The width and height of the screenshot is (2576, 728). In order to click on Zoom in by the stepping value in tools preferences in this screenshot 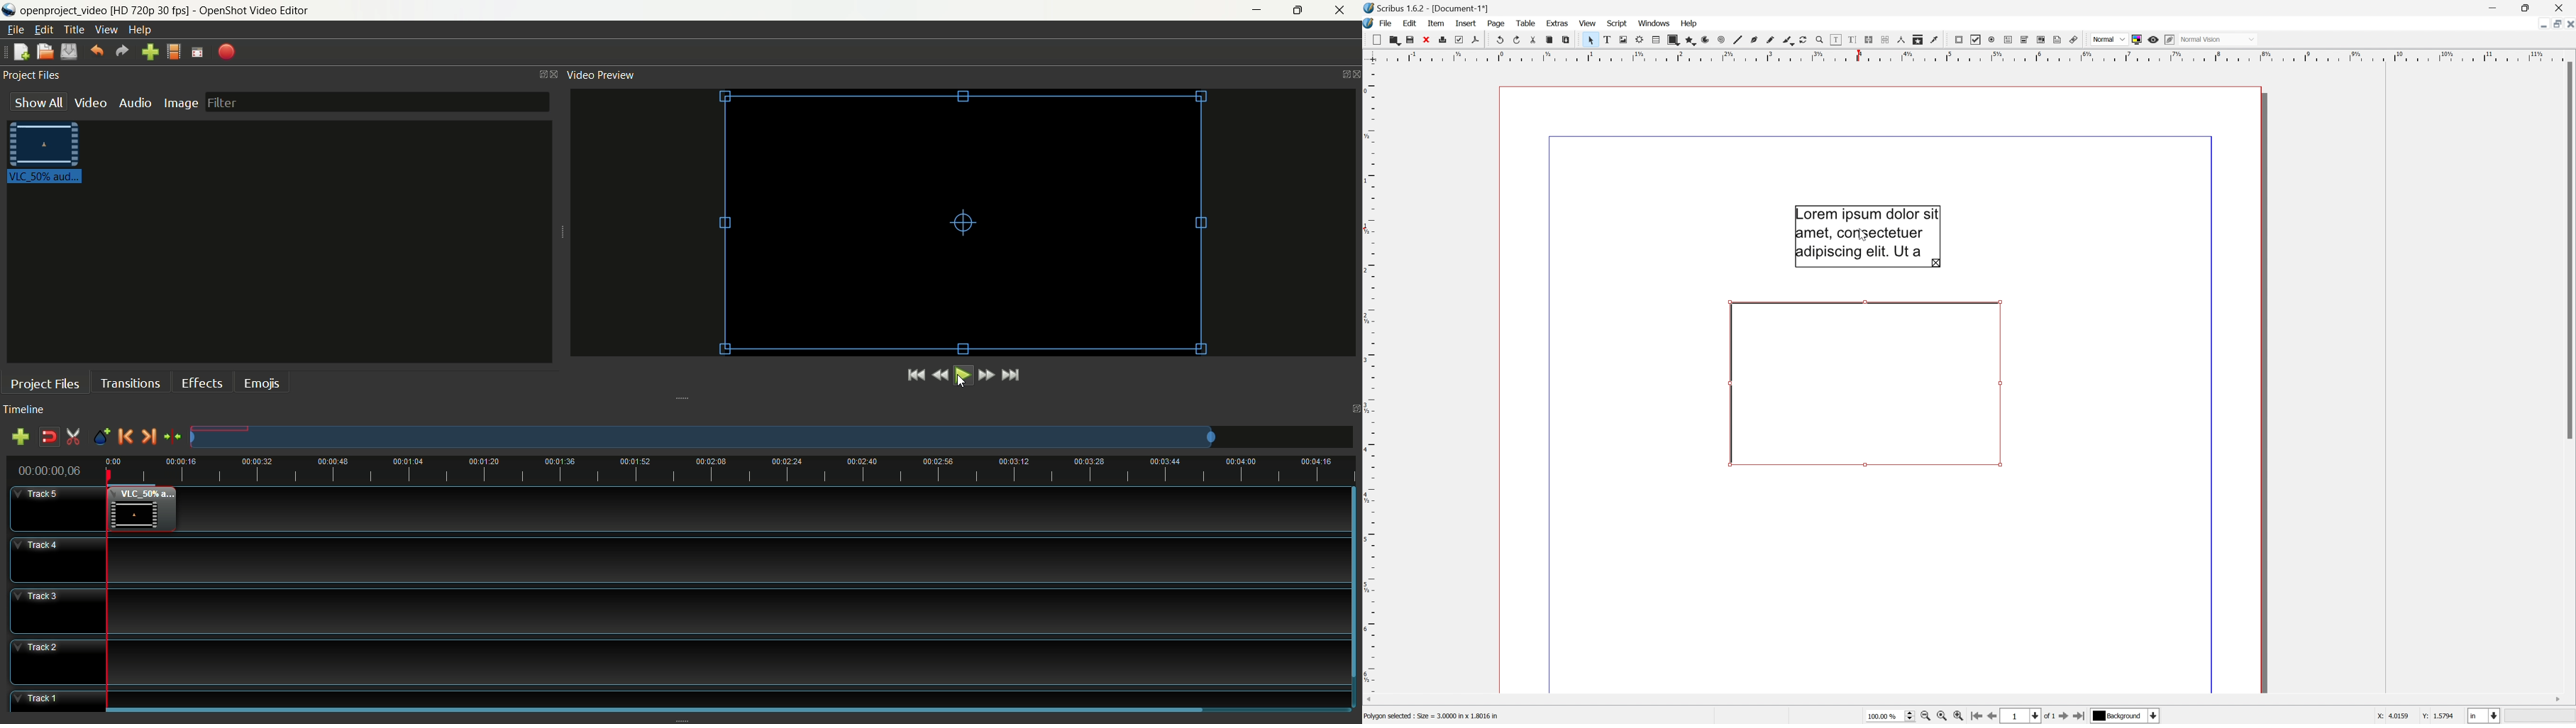, I will do `click(1963, 716)`.